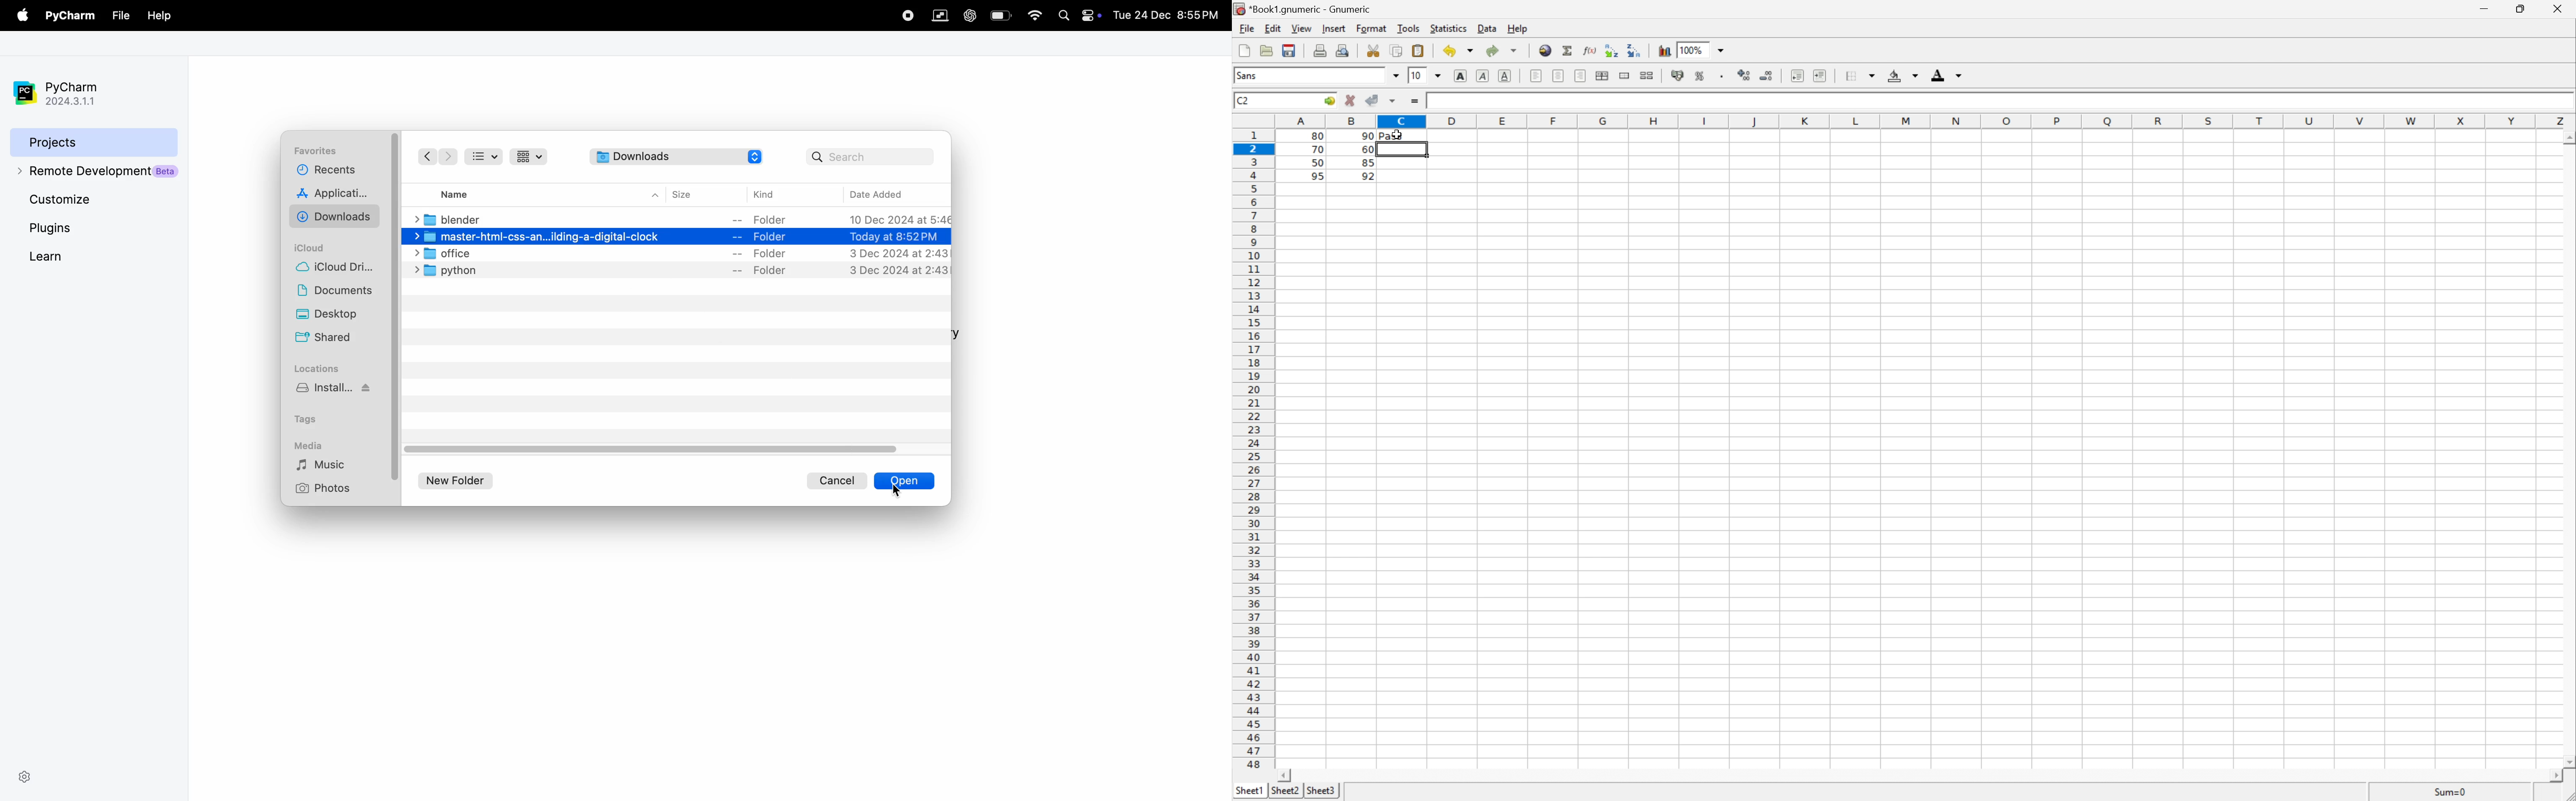 The width and height of the screenshot is (2576, 812). I want to click on up, so click(655, 194).